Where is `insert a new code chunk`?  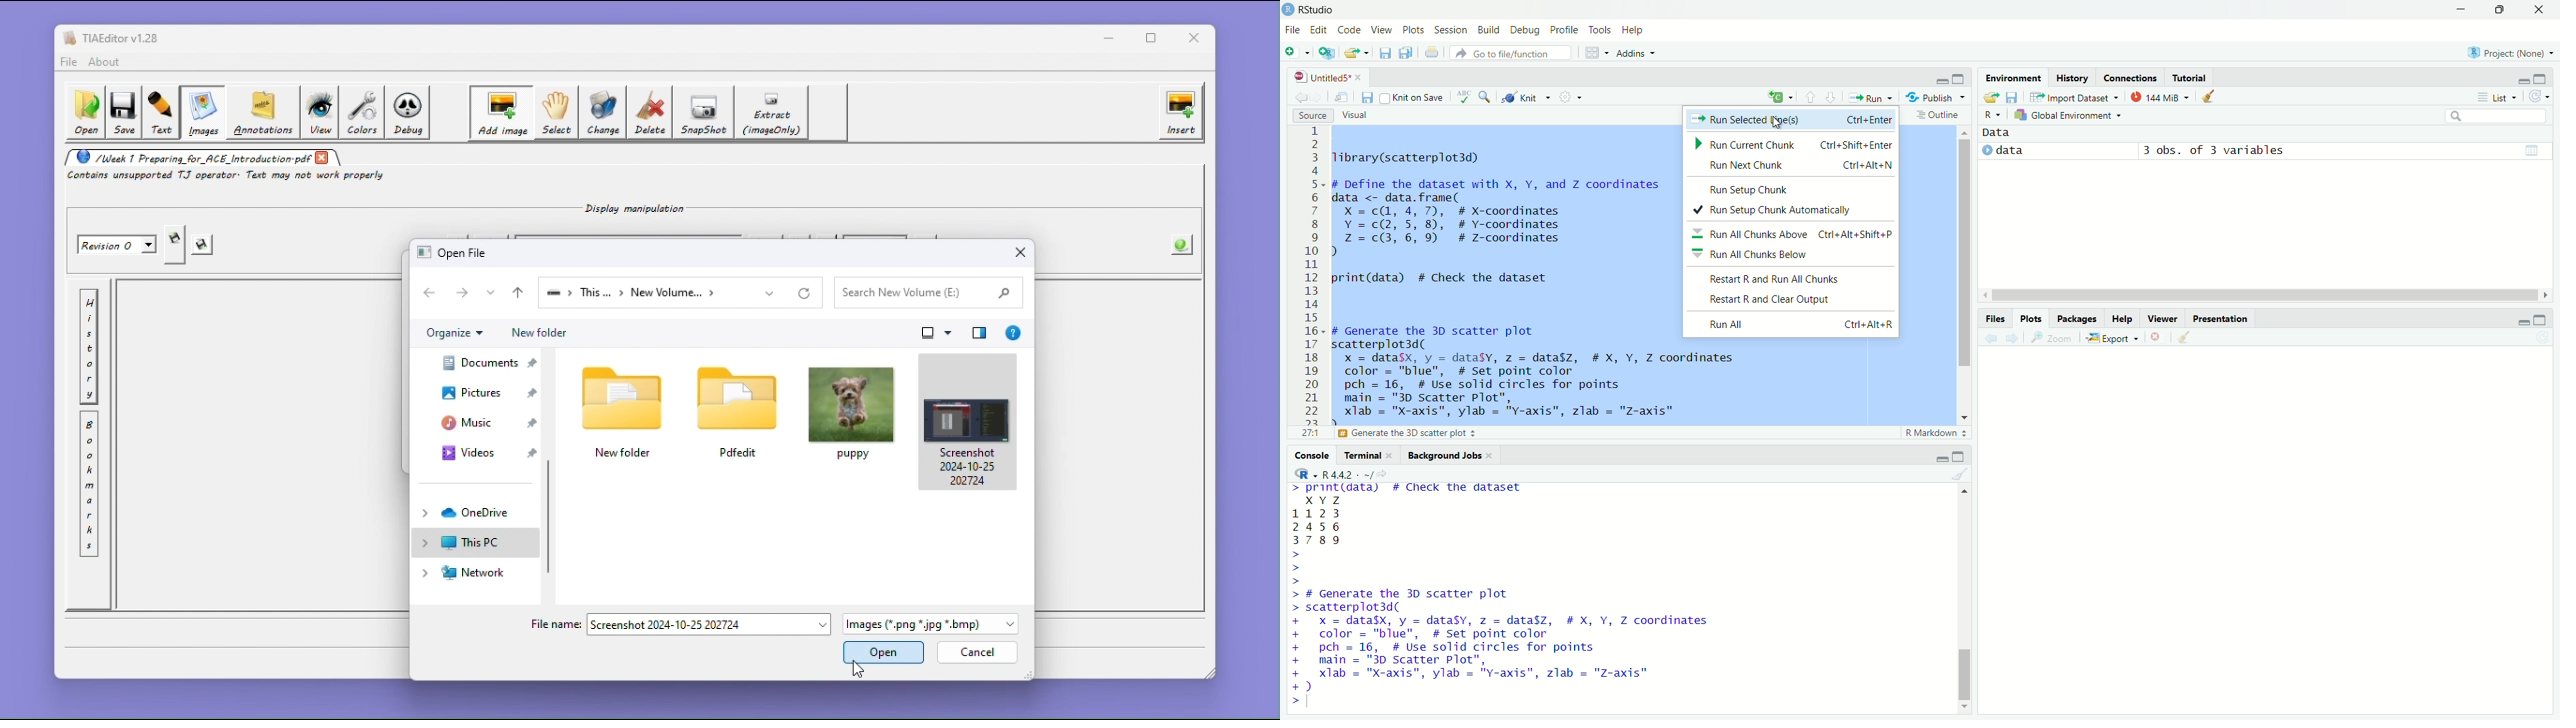
insert a new code chunk is located at coordinates (1782, 97).